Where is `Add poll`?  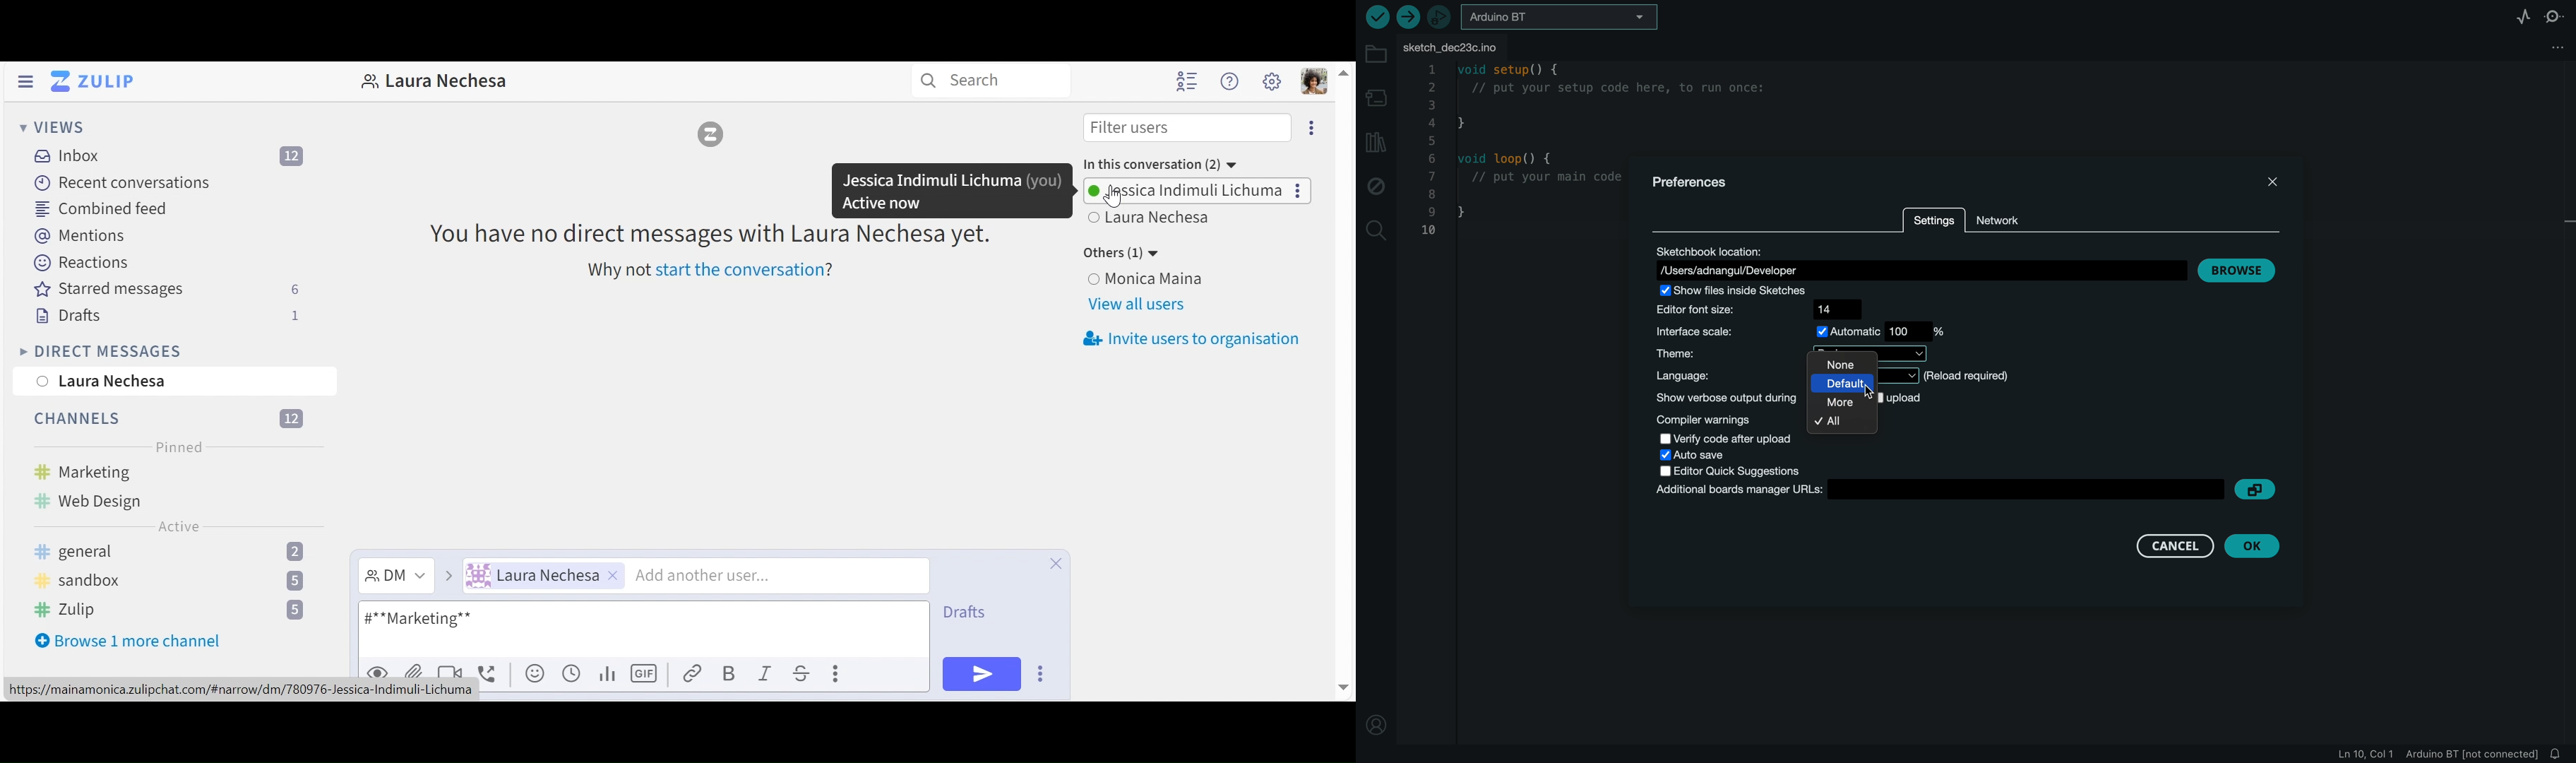 Add poll is located at coordinates (609, 675).